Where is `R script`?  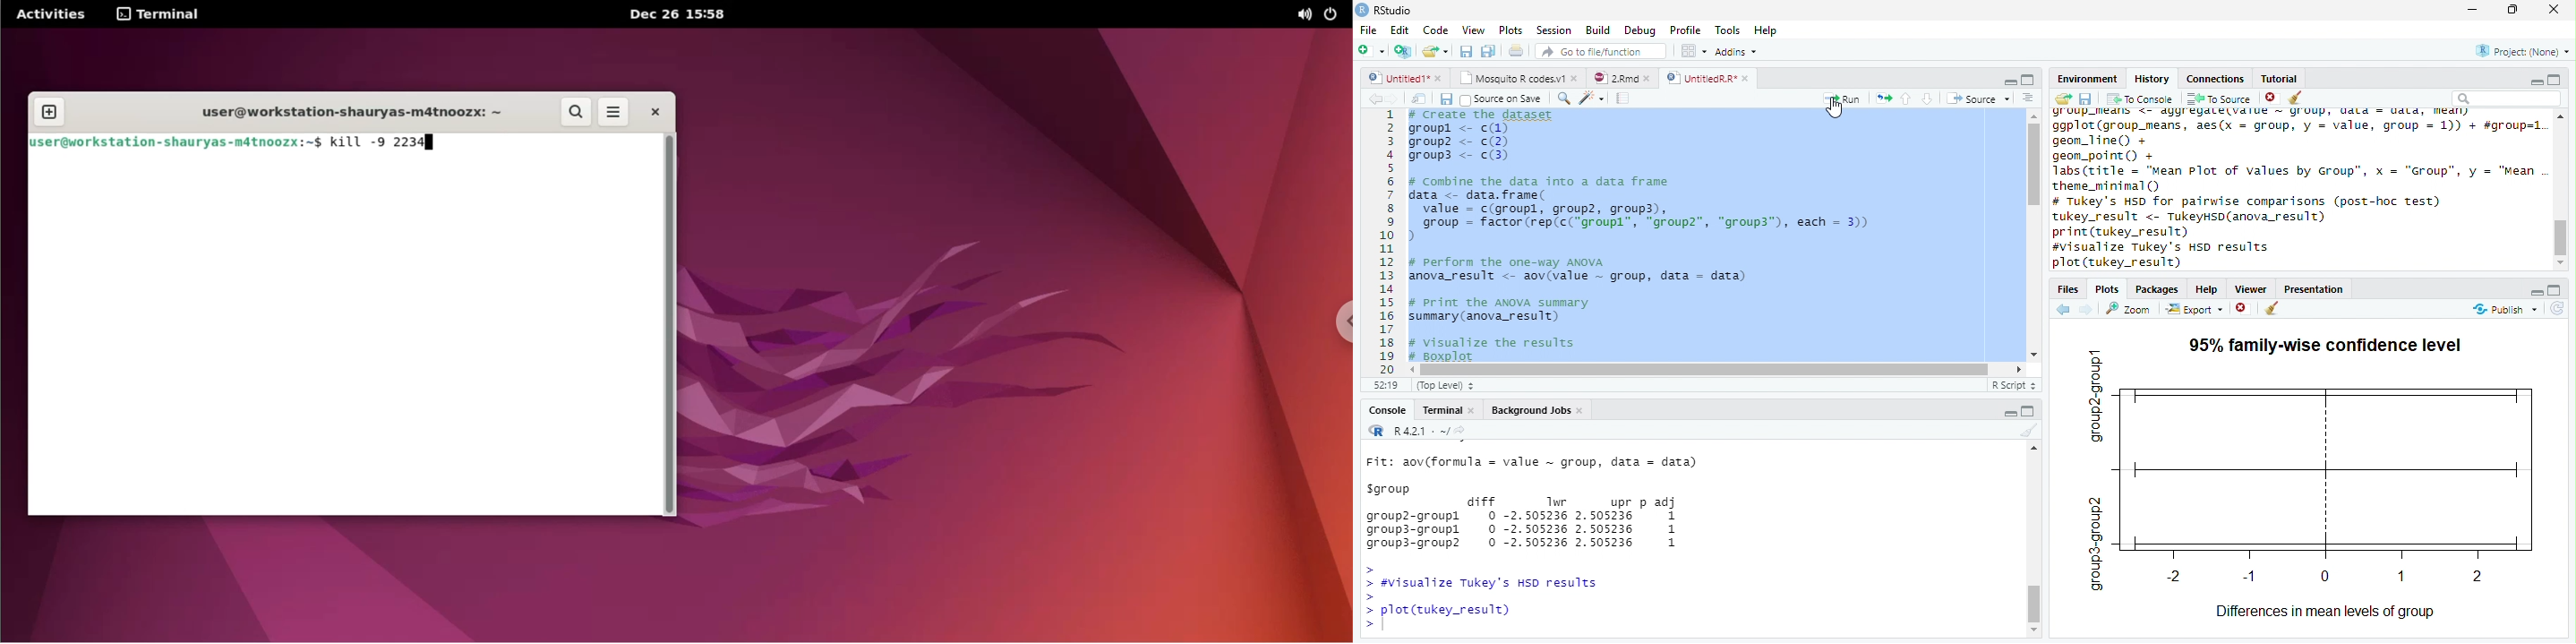
R script is located at coordinates (2012, 384).